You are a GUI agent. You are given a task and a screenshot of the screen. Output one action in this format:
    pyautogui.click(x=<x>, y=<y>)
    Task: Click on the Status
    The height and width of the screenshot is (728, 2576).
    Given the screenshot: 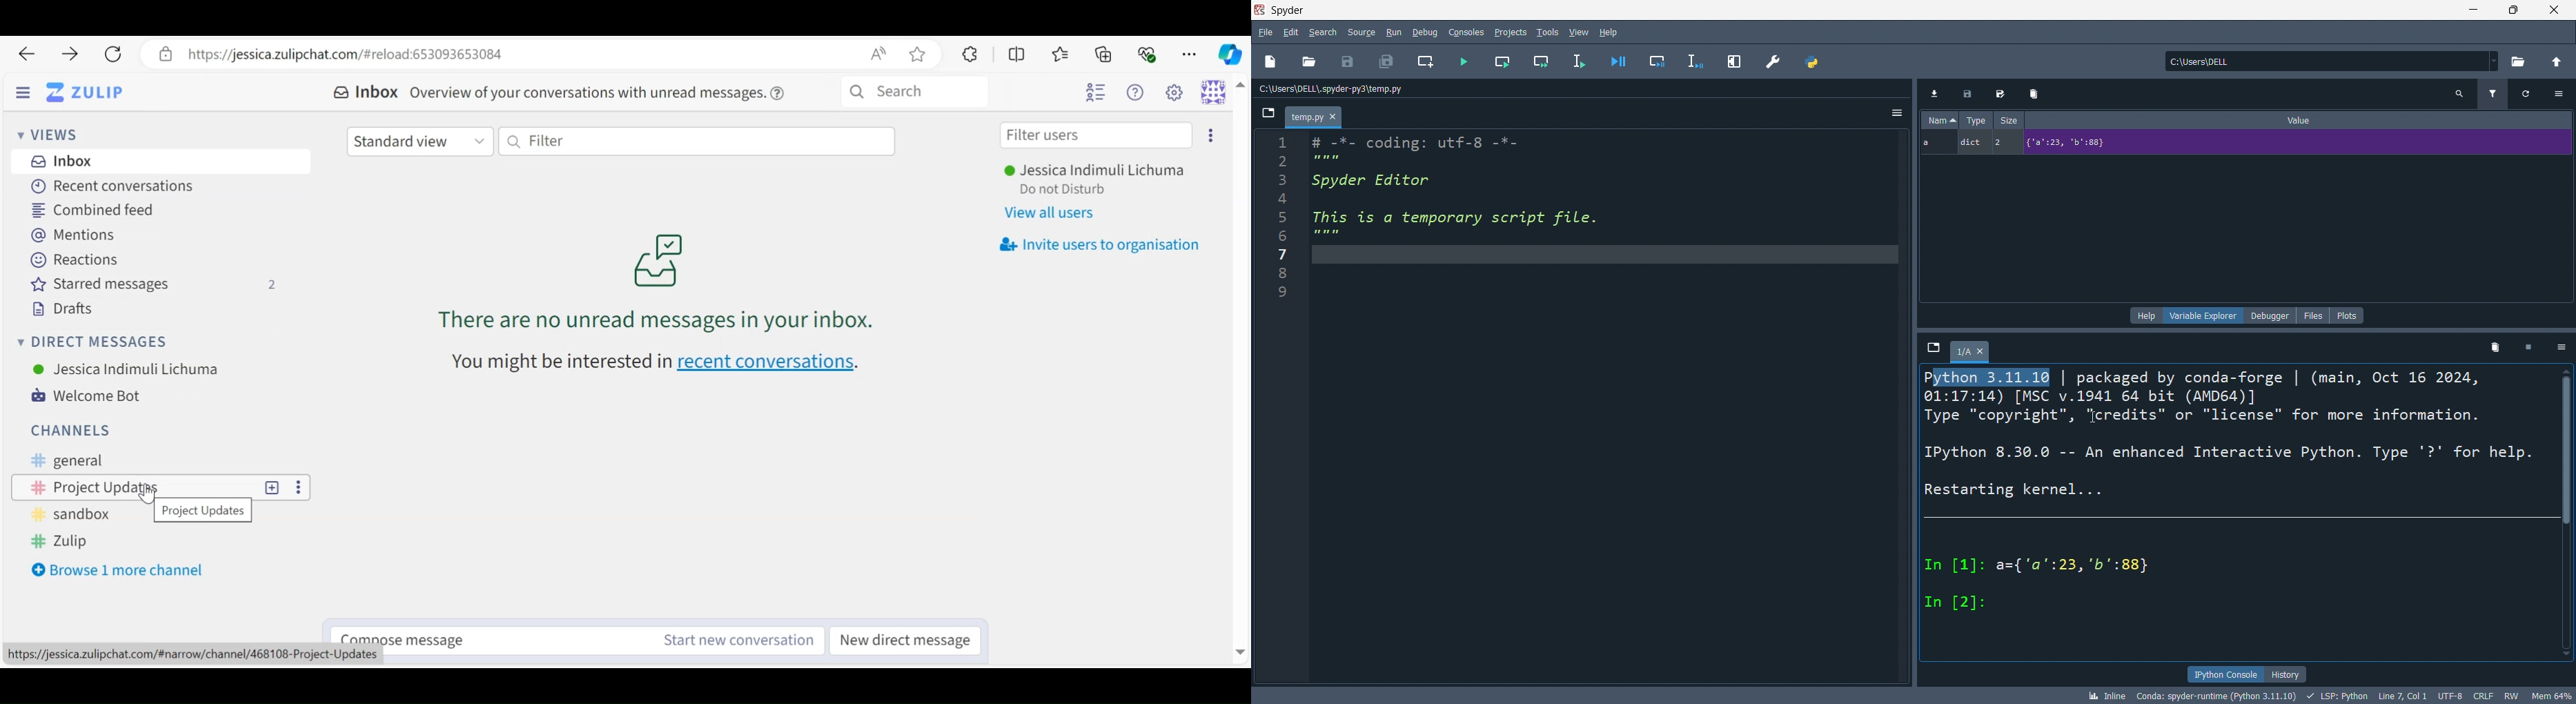 What is the action you would take?
    pyautogui.click(x=1064, y=190)
    